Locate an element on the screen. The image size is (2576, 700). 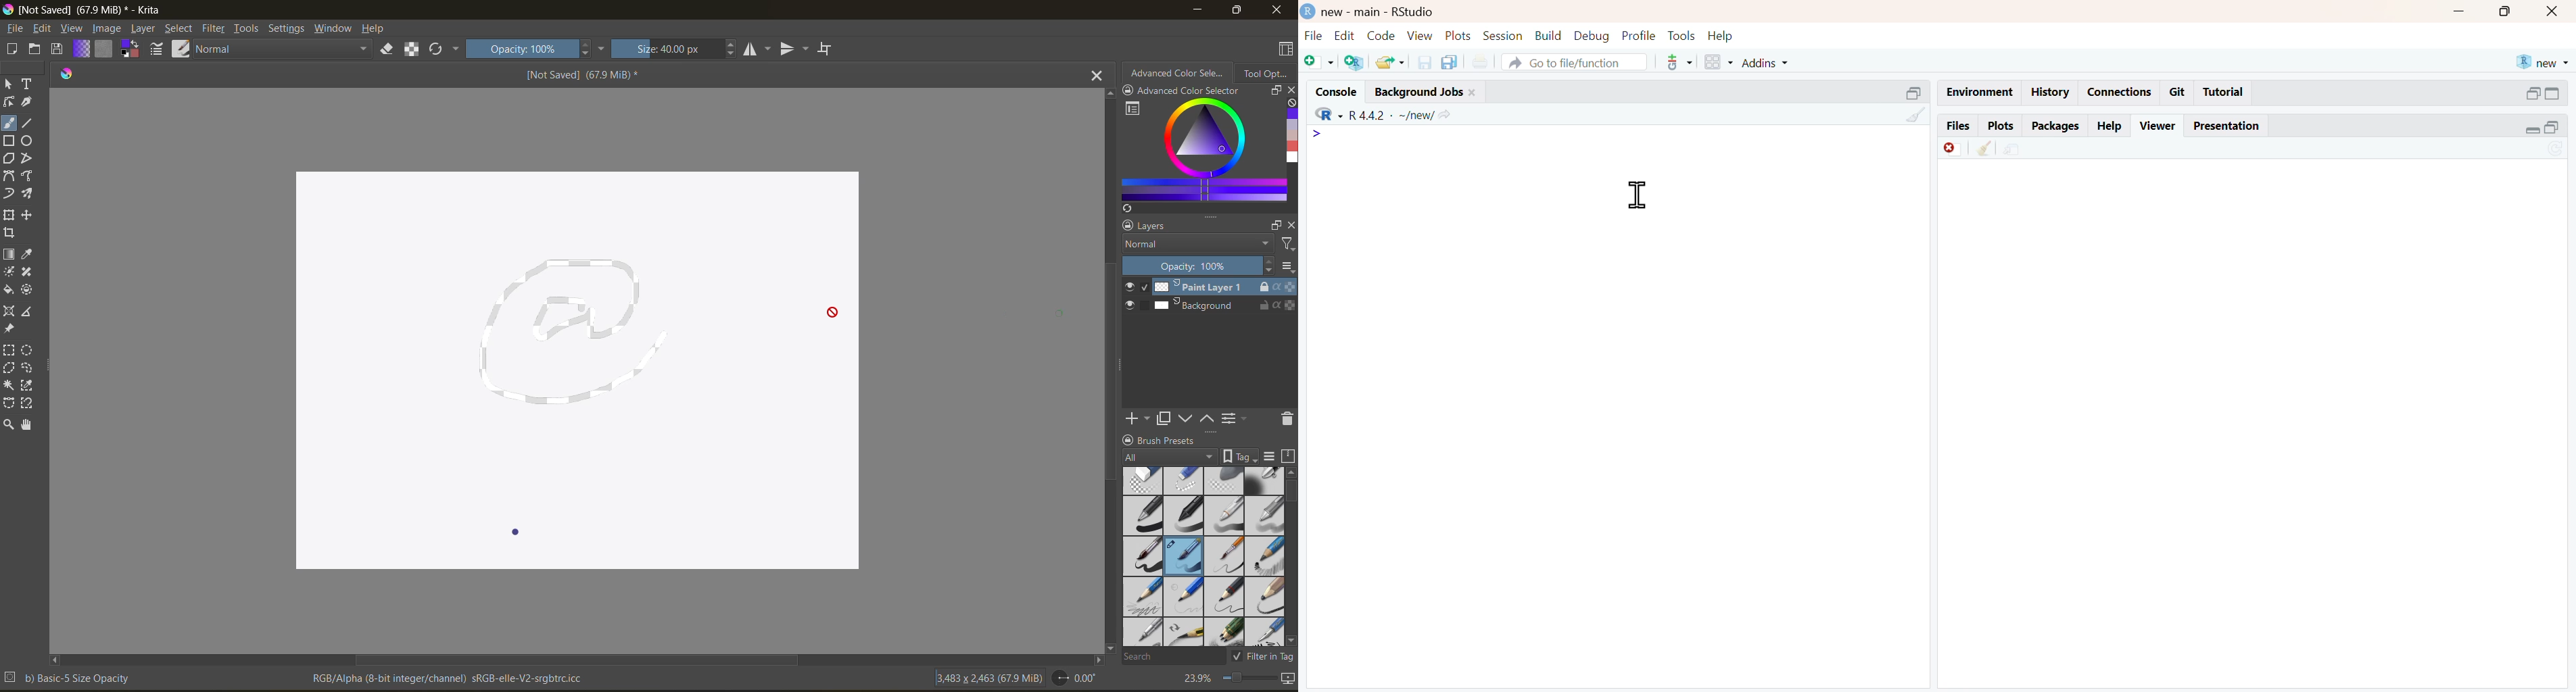
Background Jobs is located at coordinates (1437, 89).